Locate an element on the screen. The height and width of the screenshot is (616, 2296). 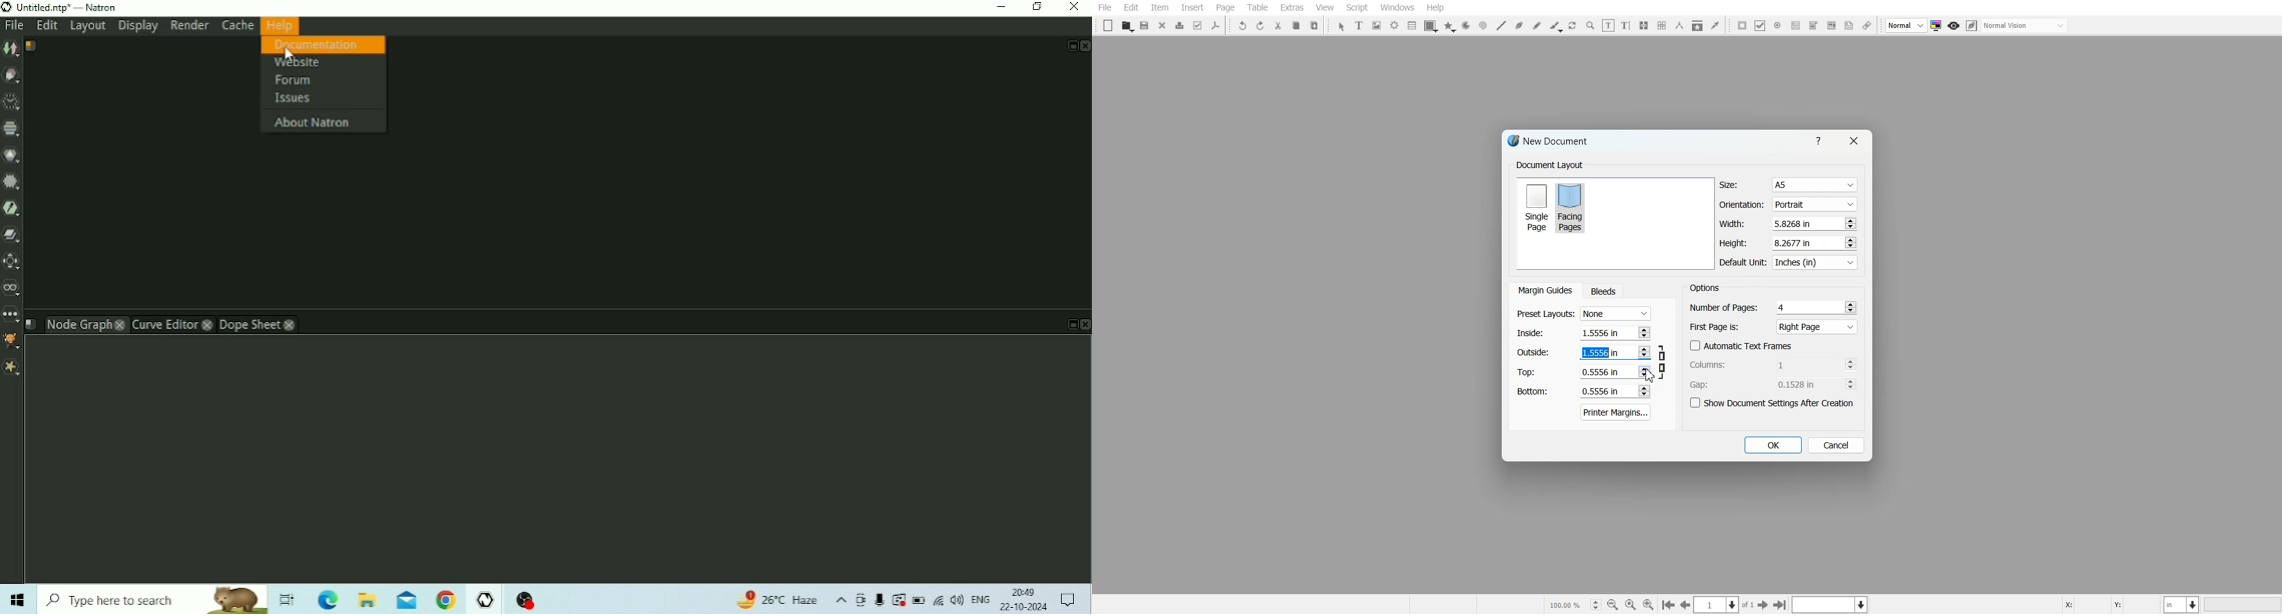
Increase and decrease No.  is located at coordinates (1849, 242).